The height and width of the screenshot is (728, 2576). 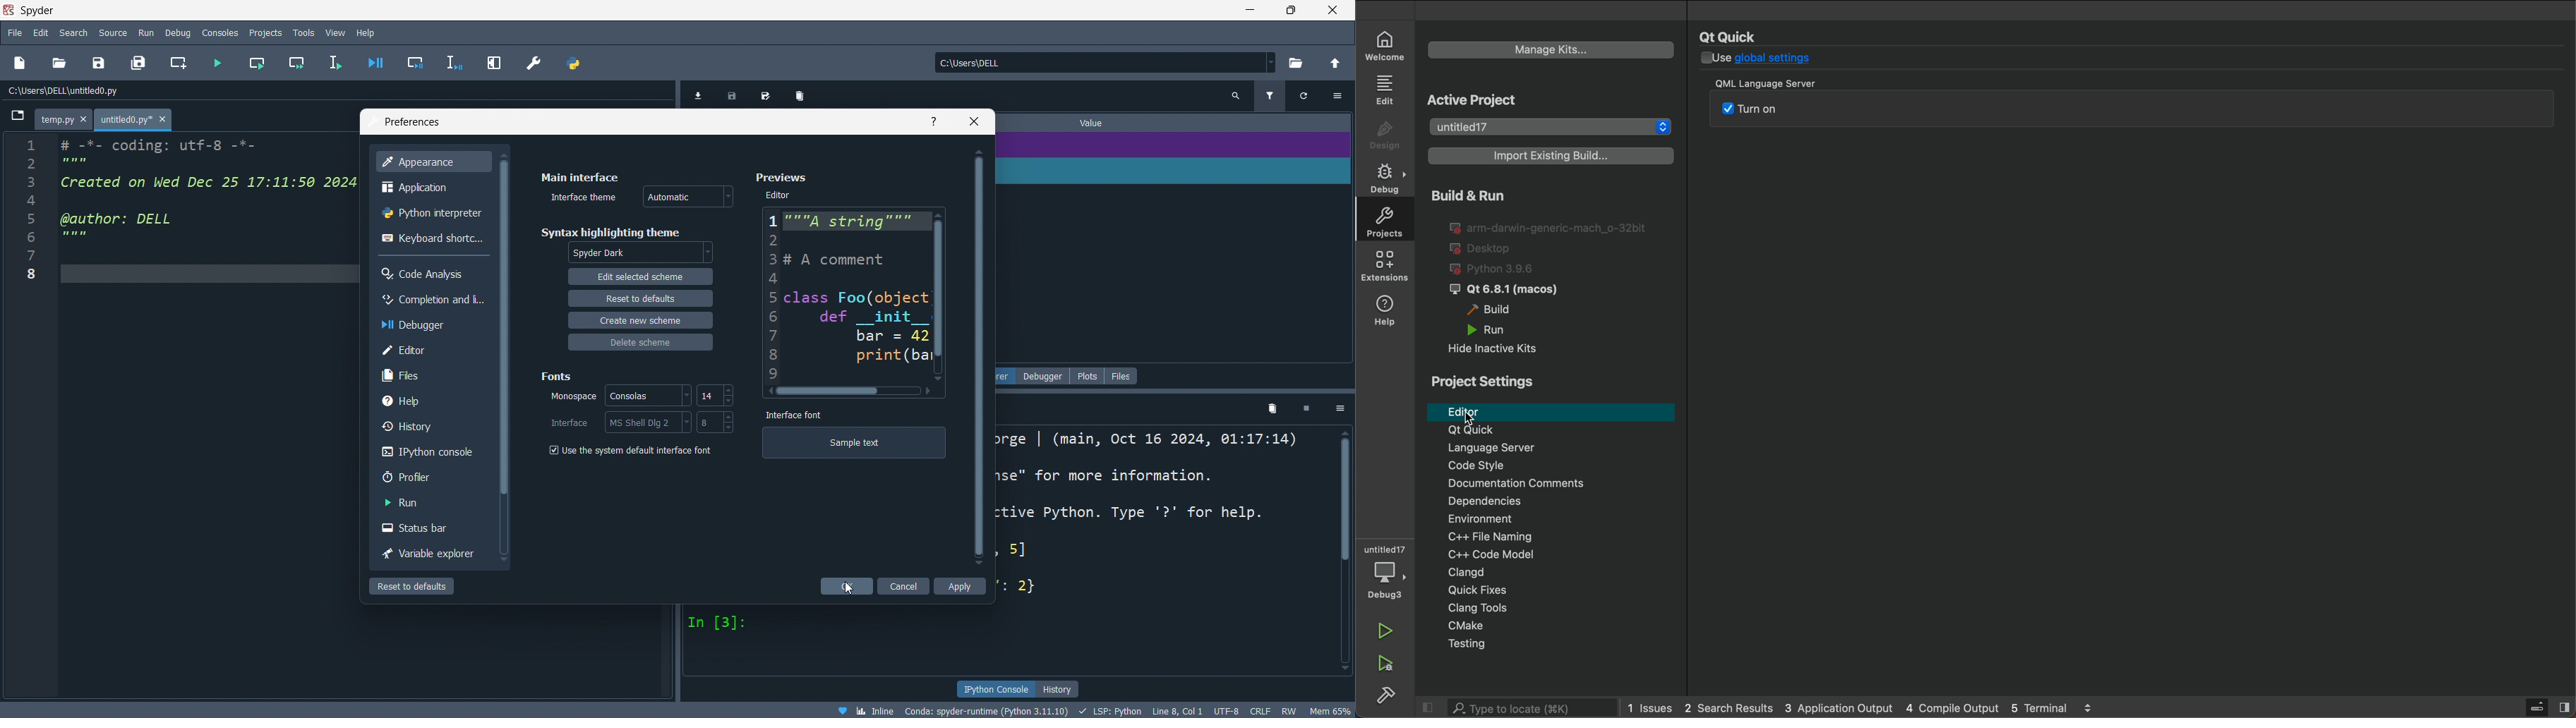 I want to click on options, so click(x=1340, y=99).